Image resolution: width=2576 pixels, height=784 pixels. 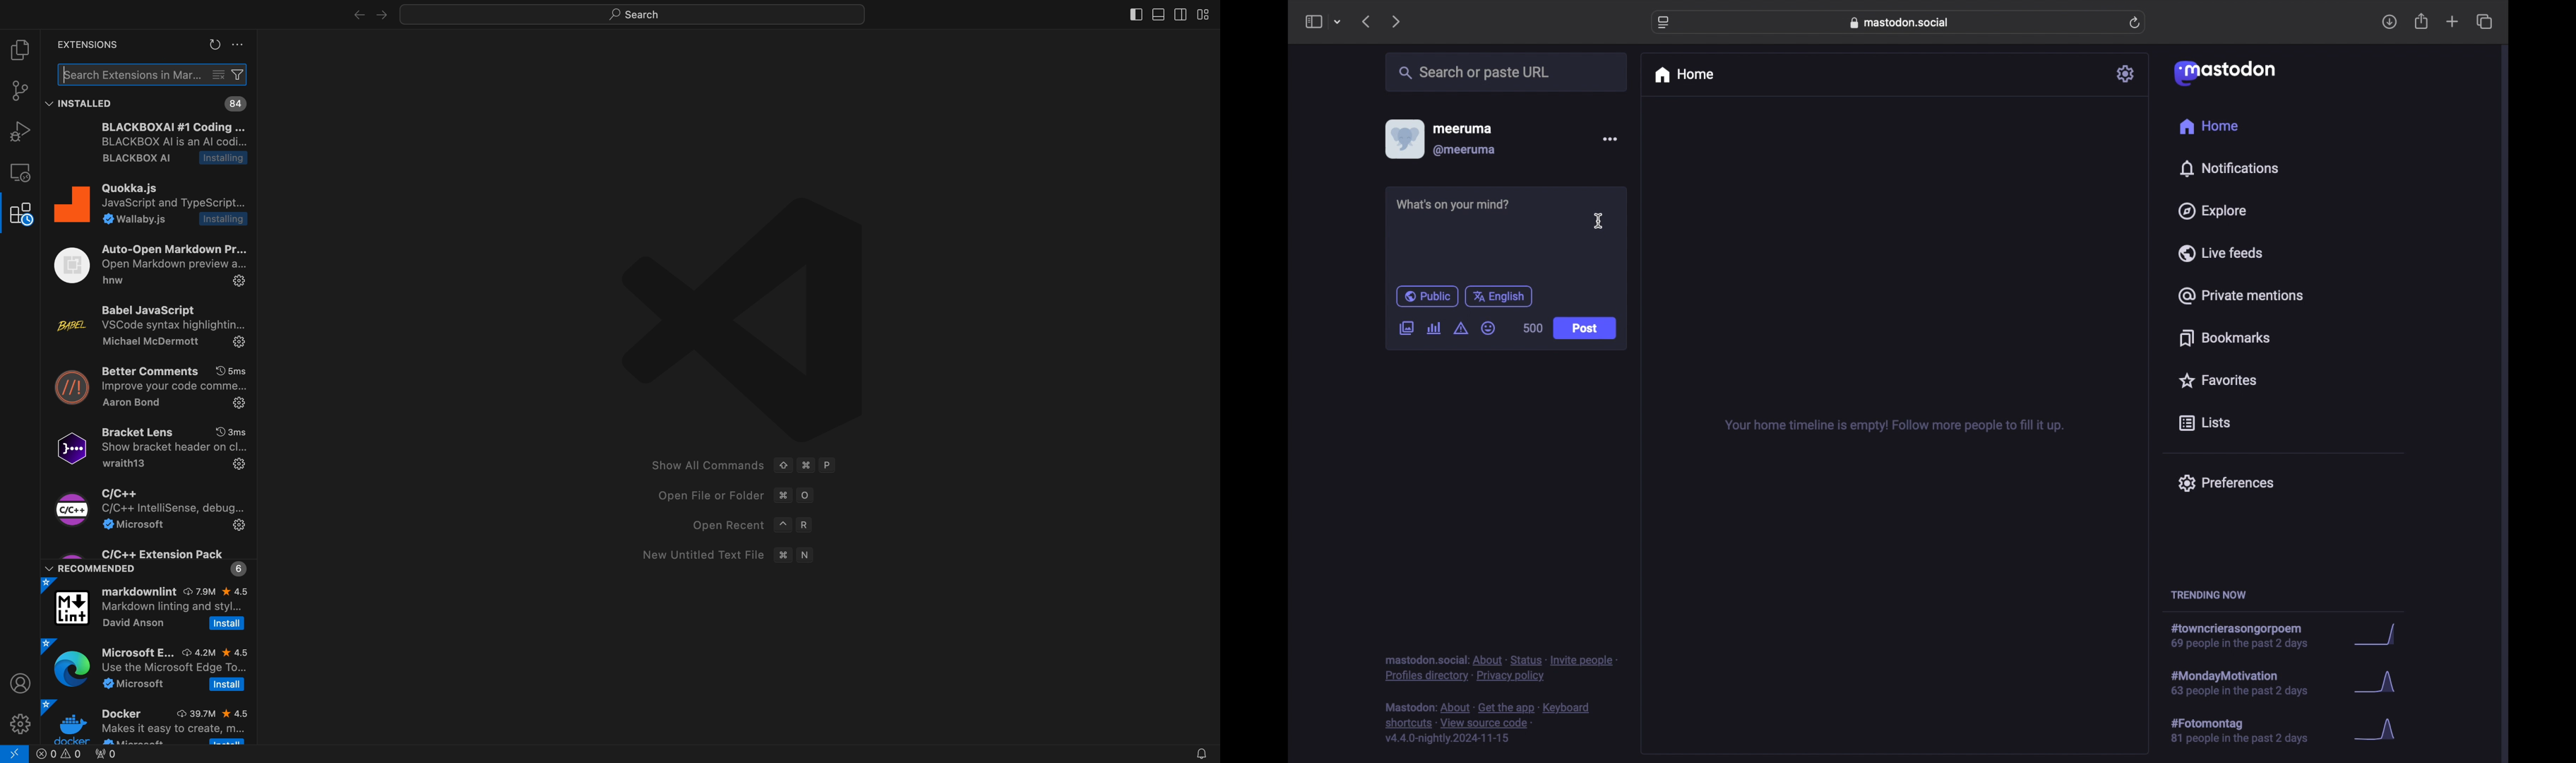 I want to click on I beam cursor, so click(x=1599, y=222).